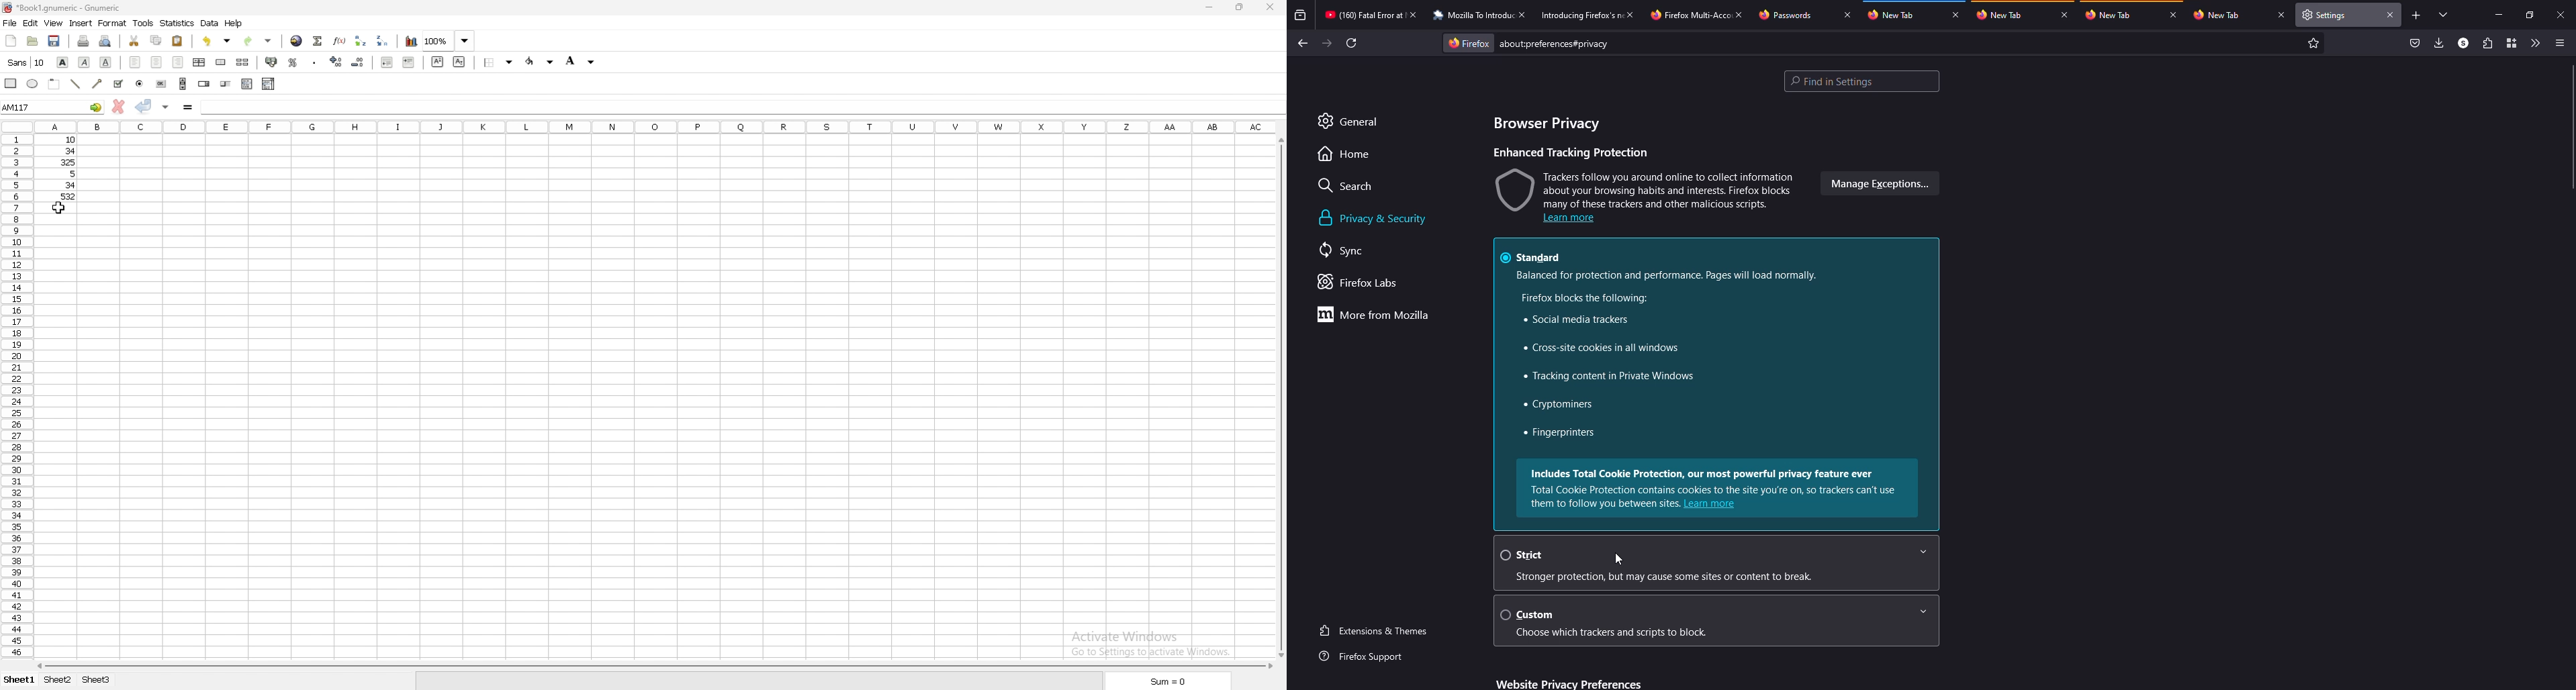 The width and height of the screenshot is (2576, 700). Describe the element at coordinates (2002, 15) in the screenshot. I see `tab` at that location.